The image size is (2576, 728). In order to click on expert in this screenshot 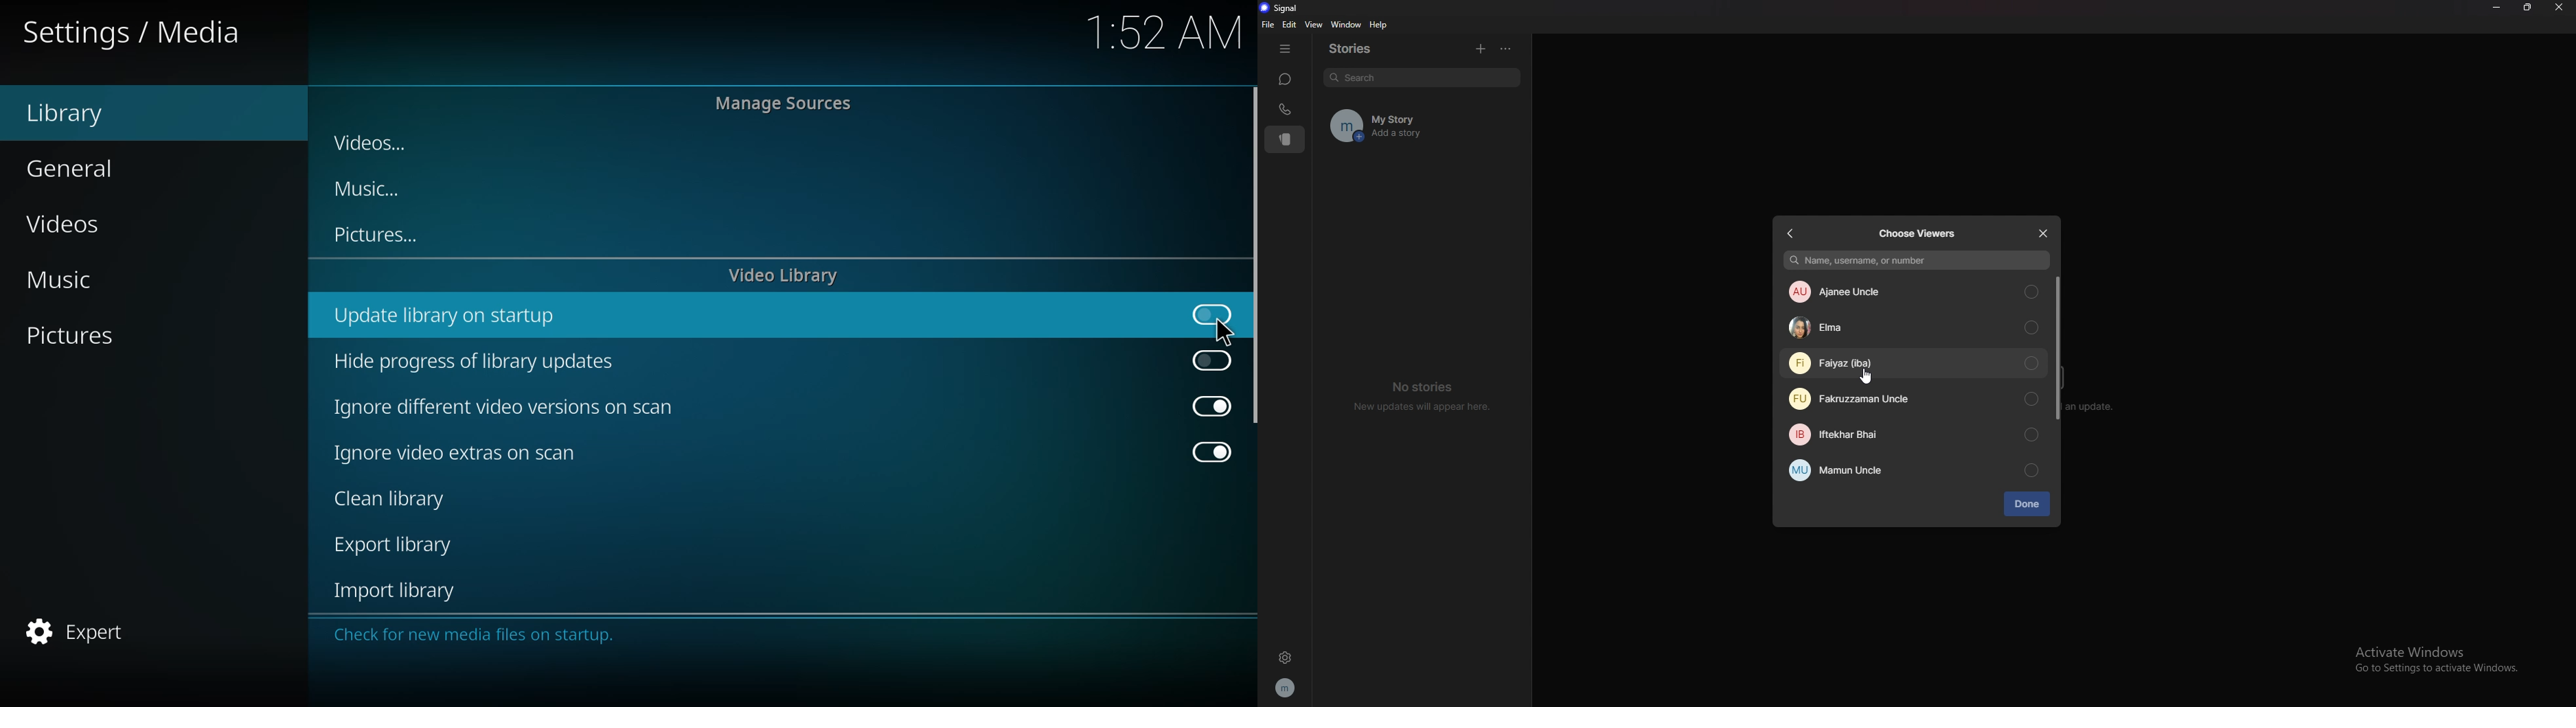, I will do `click(81, 632)`.